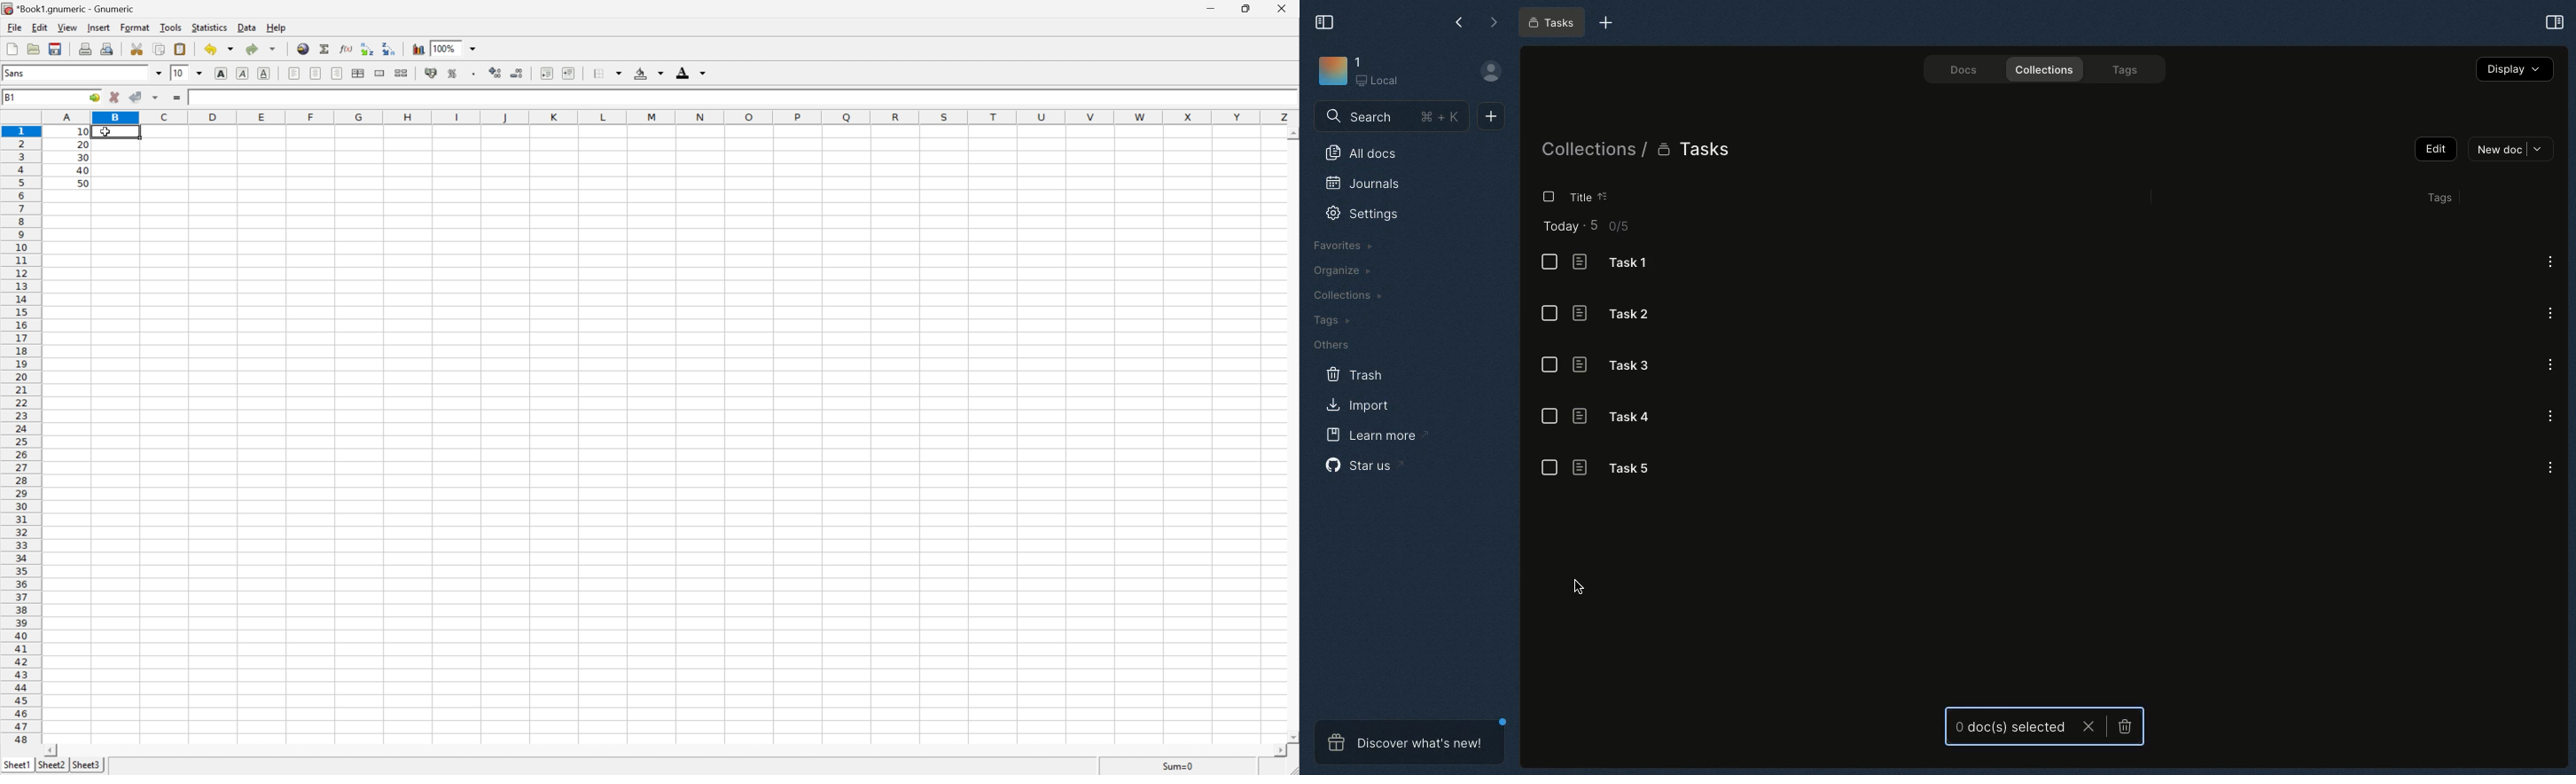  What do you see at coordinates (1606, 24) in the screenshot?
I see `New tab` at bounding box center [1606, 24].